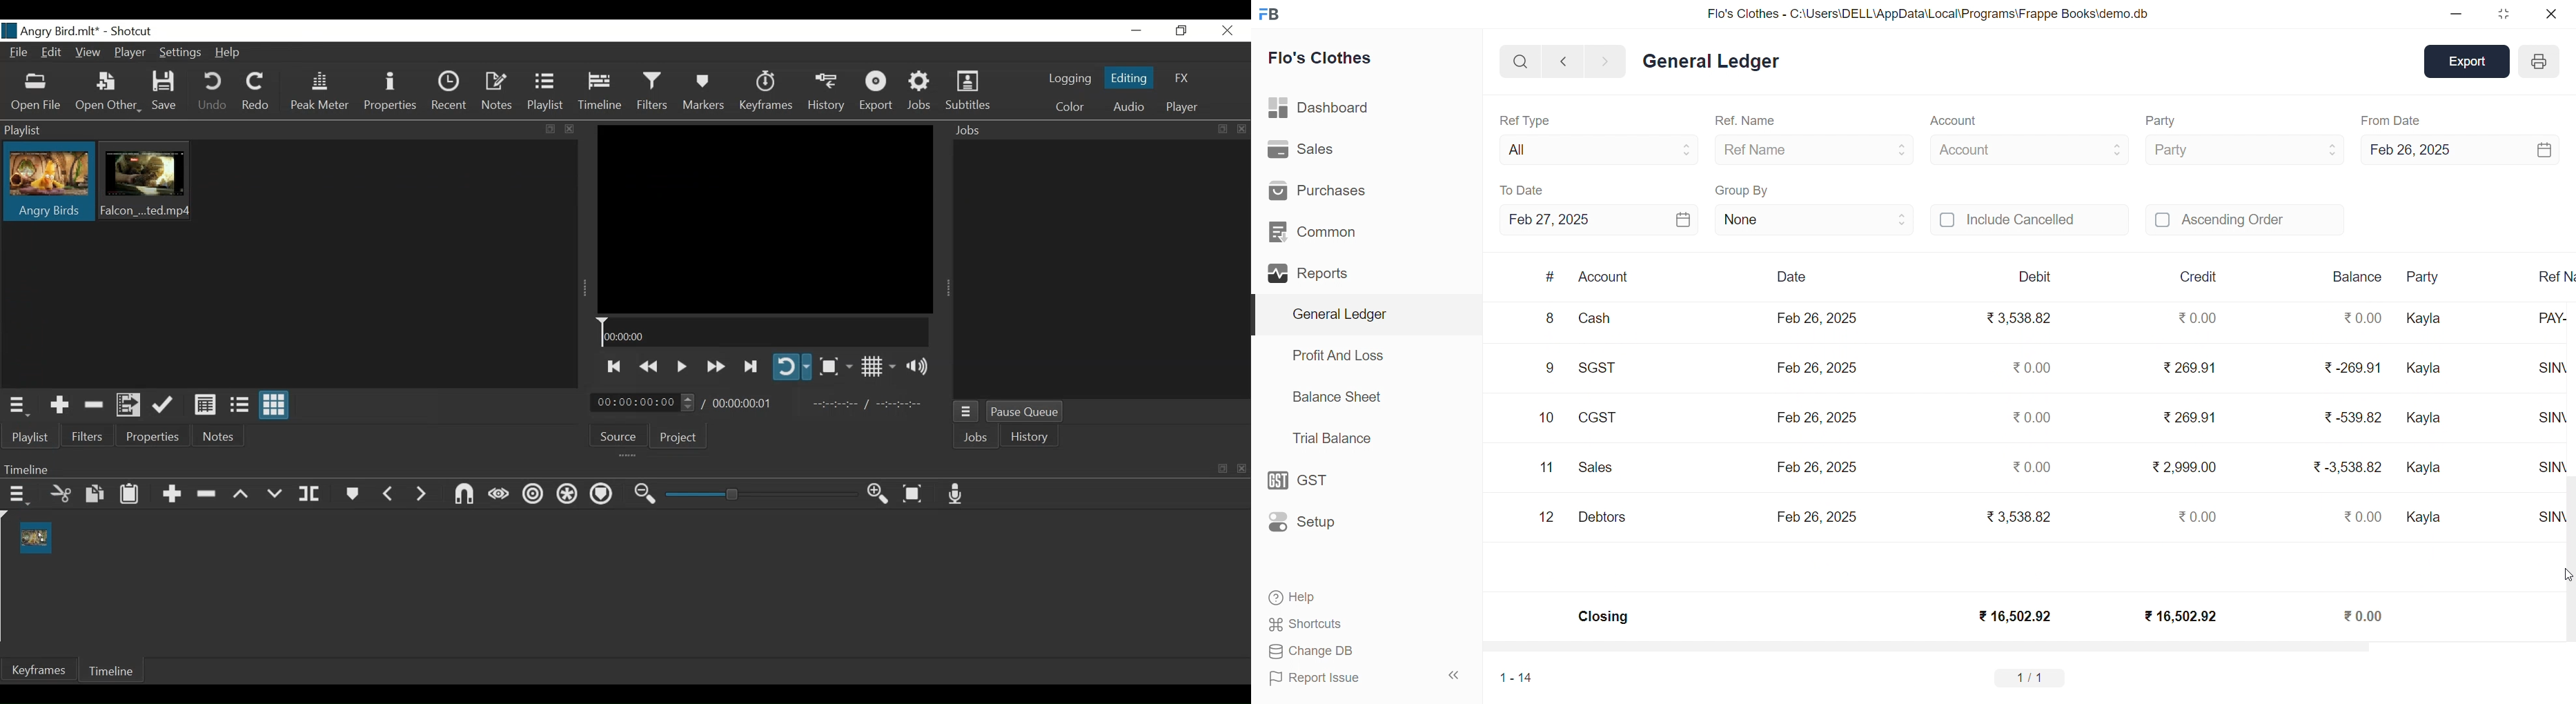 This screenshot has height=728, width=2576. Describe the element at coordinates (1550, 370) in the screenshot. I see `9` at that location.